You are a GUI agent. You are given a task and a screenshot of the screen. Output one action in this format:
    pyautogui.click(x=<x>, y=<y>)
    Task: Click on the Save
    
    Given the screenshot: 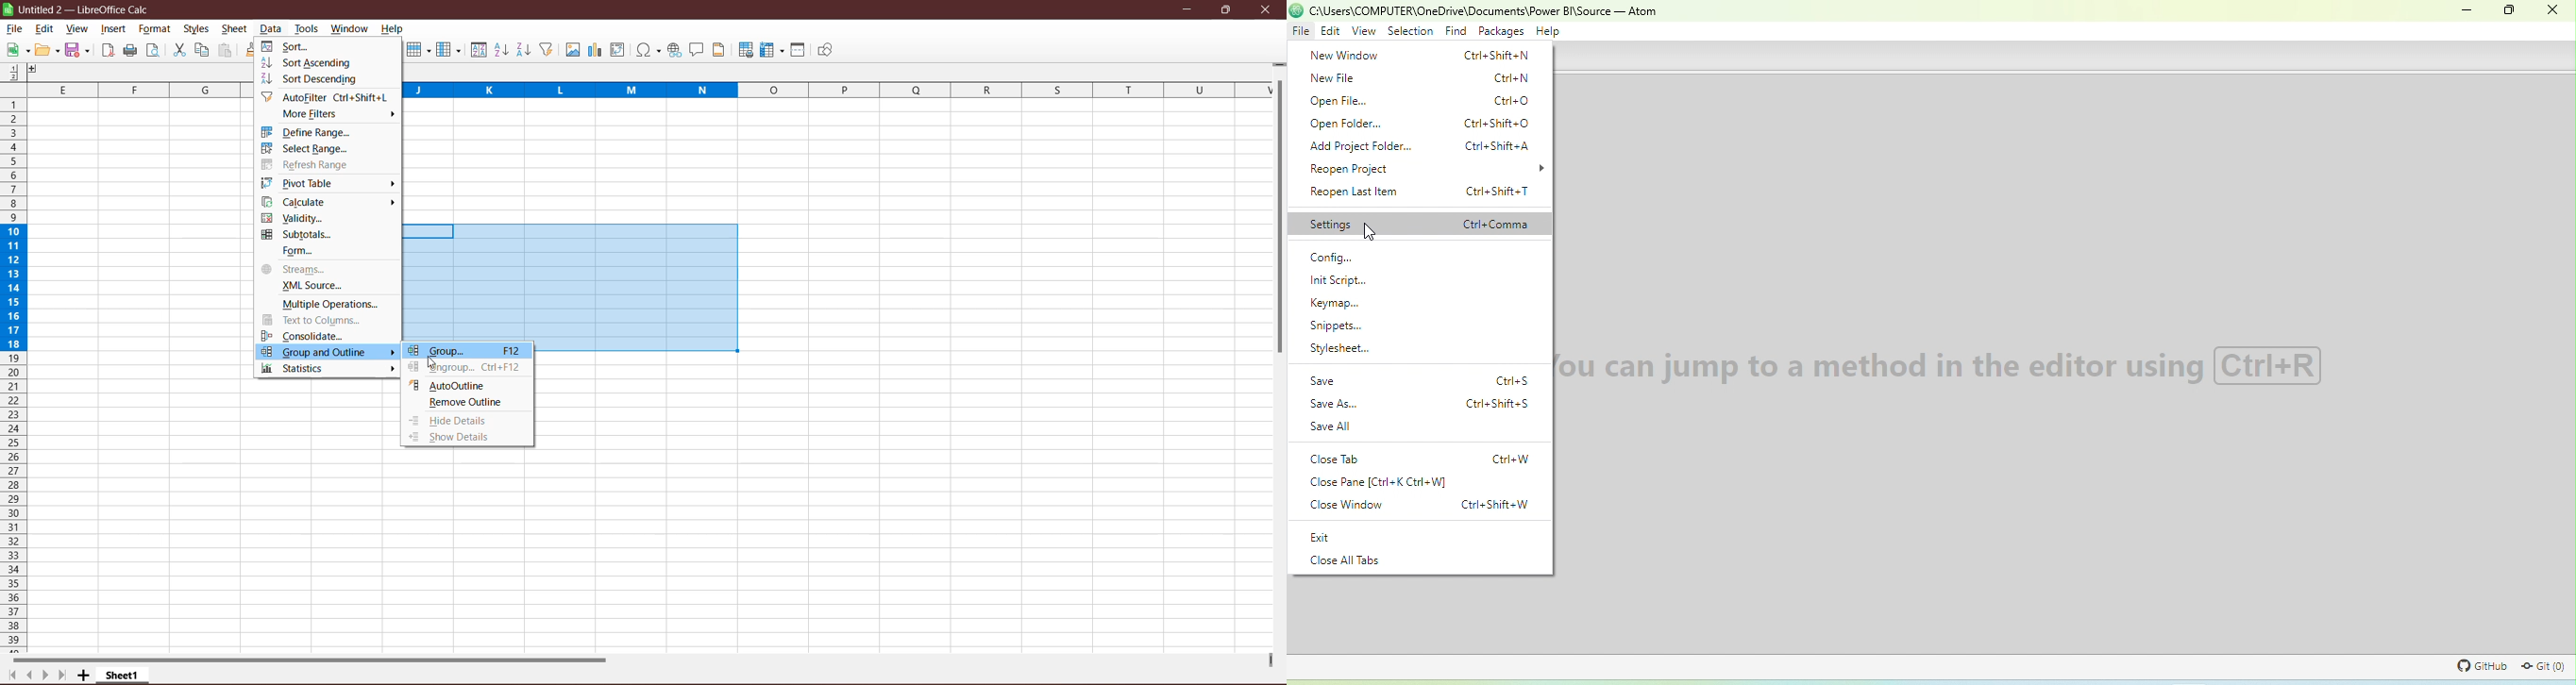 What is the action you would take?
    pyautogui.click(x=79, y=51)
    